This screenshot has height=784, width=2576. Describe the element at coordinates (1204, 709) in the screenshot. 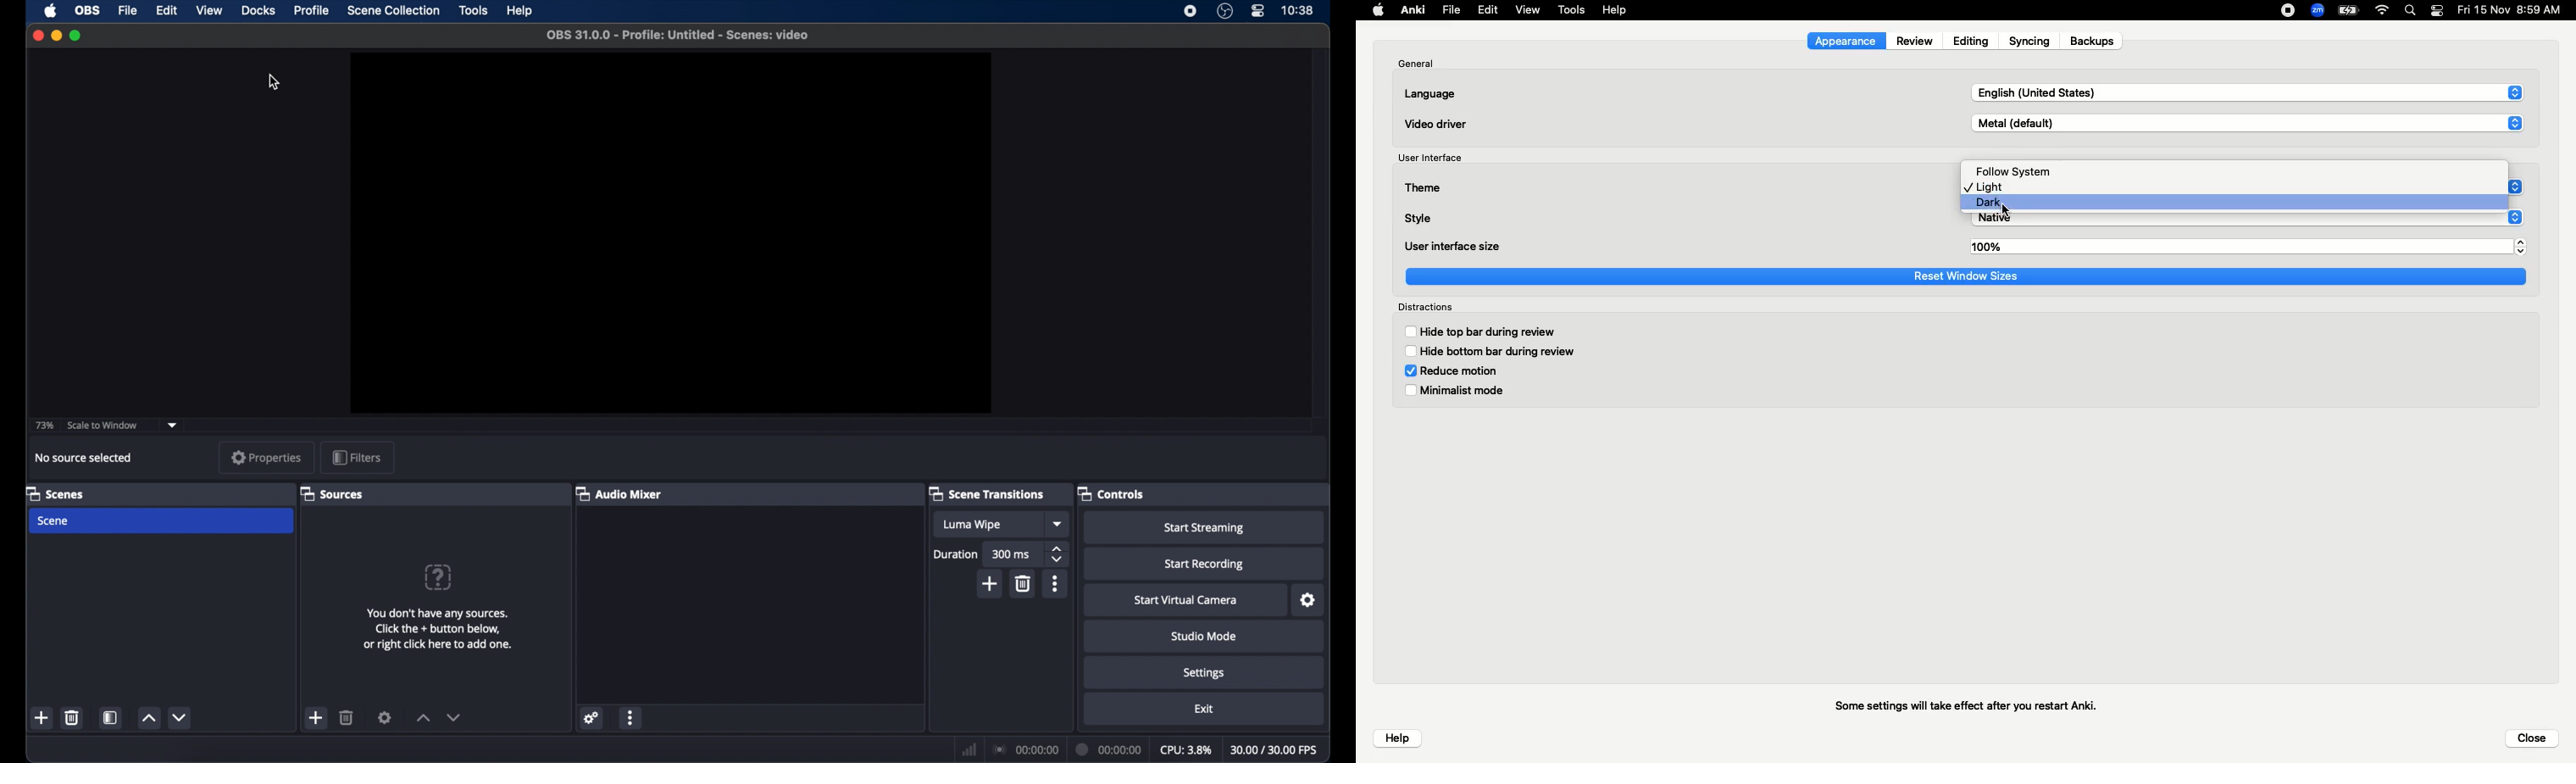

I see `exit` at that location.